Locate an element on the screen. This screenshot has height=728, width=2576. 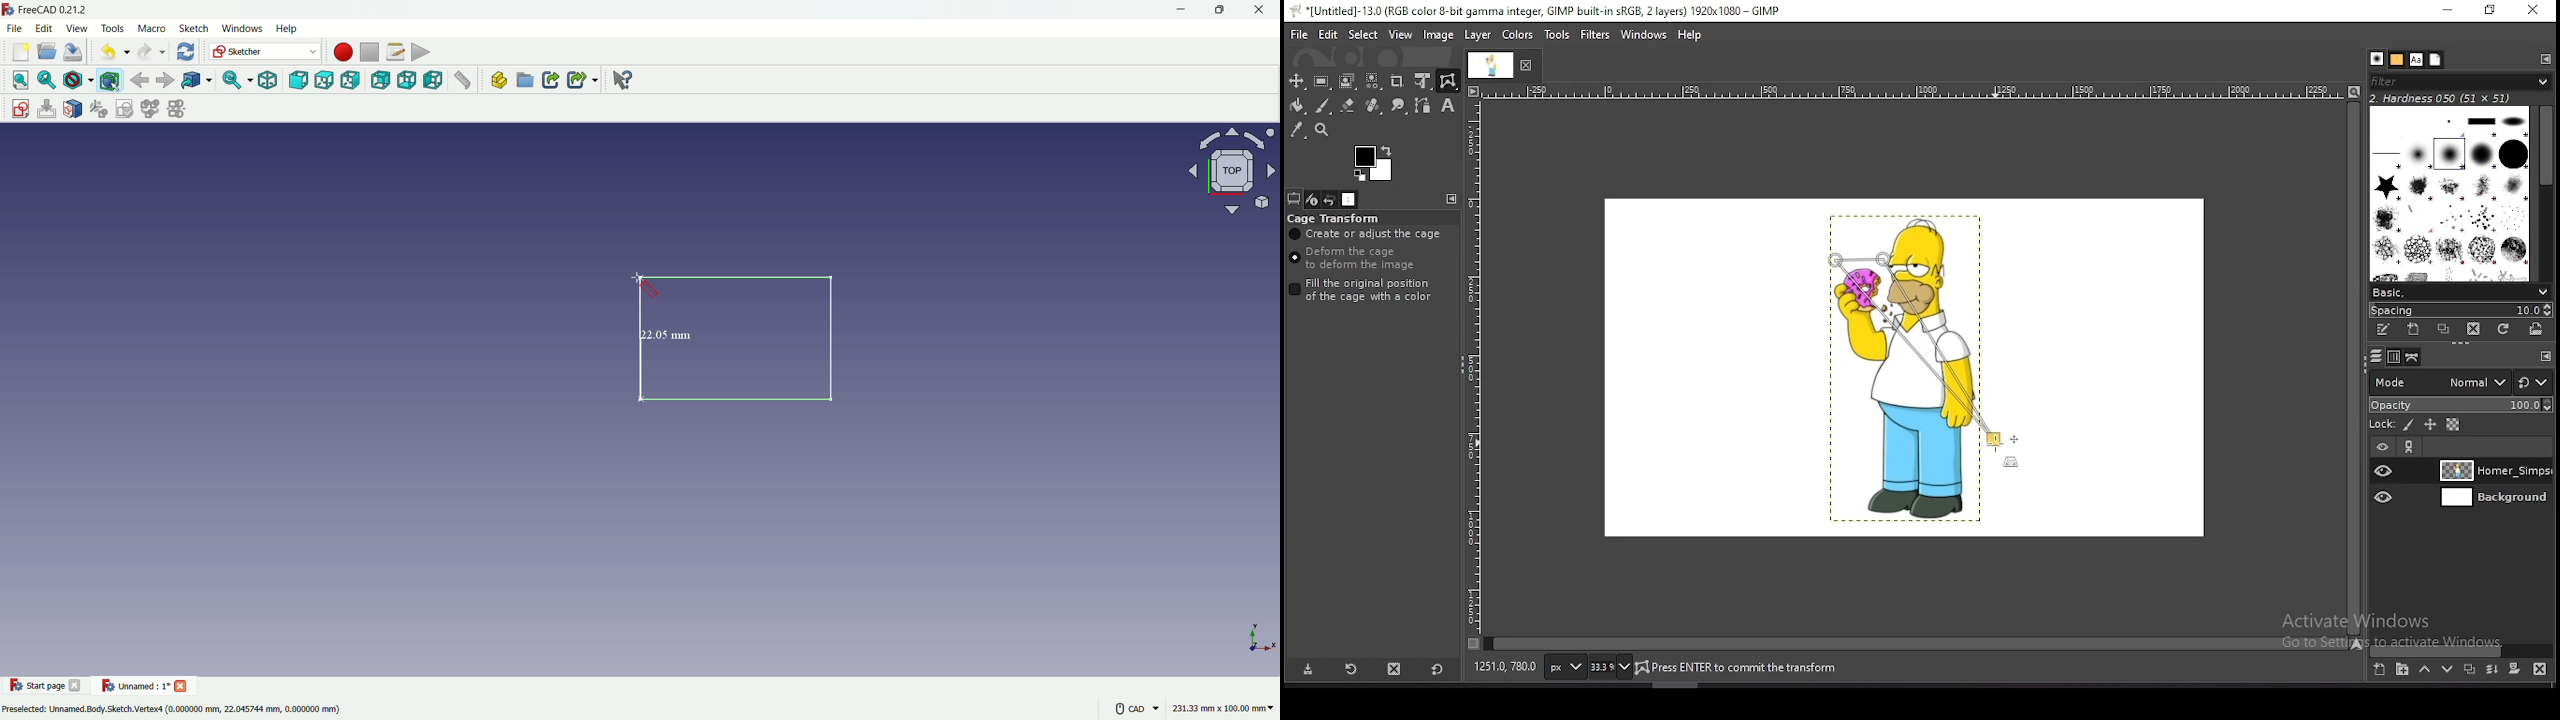
delete layer is located at coordinates (2537, 669).